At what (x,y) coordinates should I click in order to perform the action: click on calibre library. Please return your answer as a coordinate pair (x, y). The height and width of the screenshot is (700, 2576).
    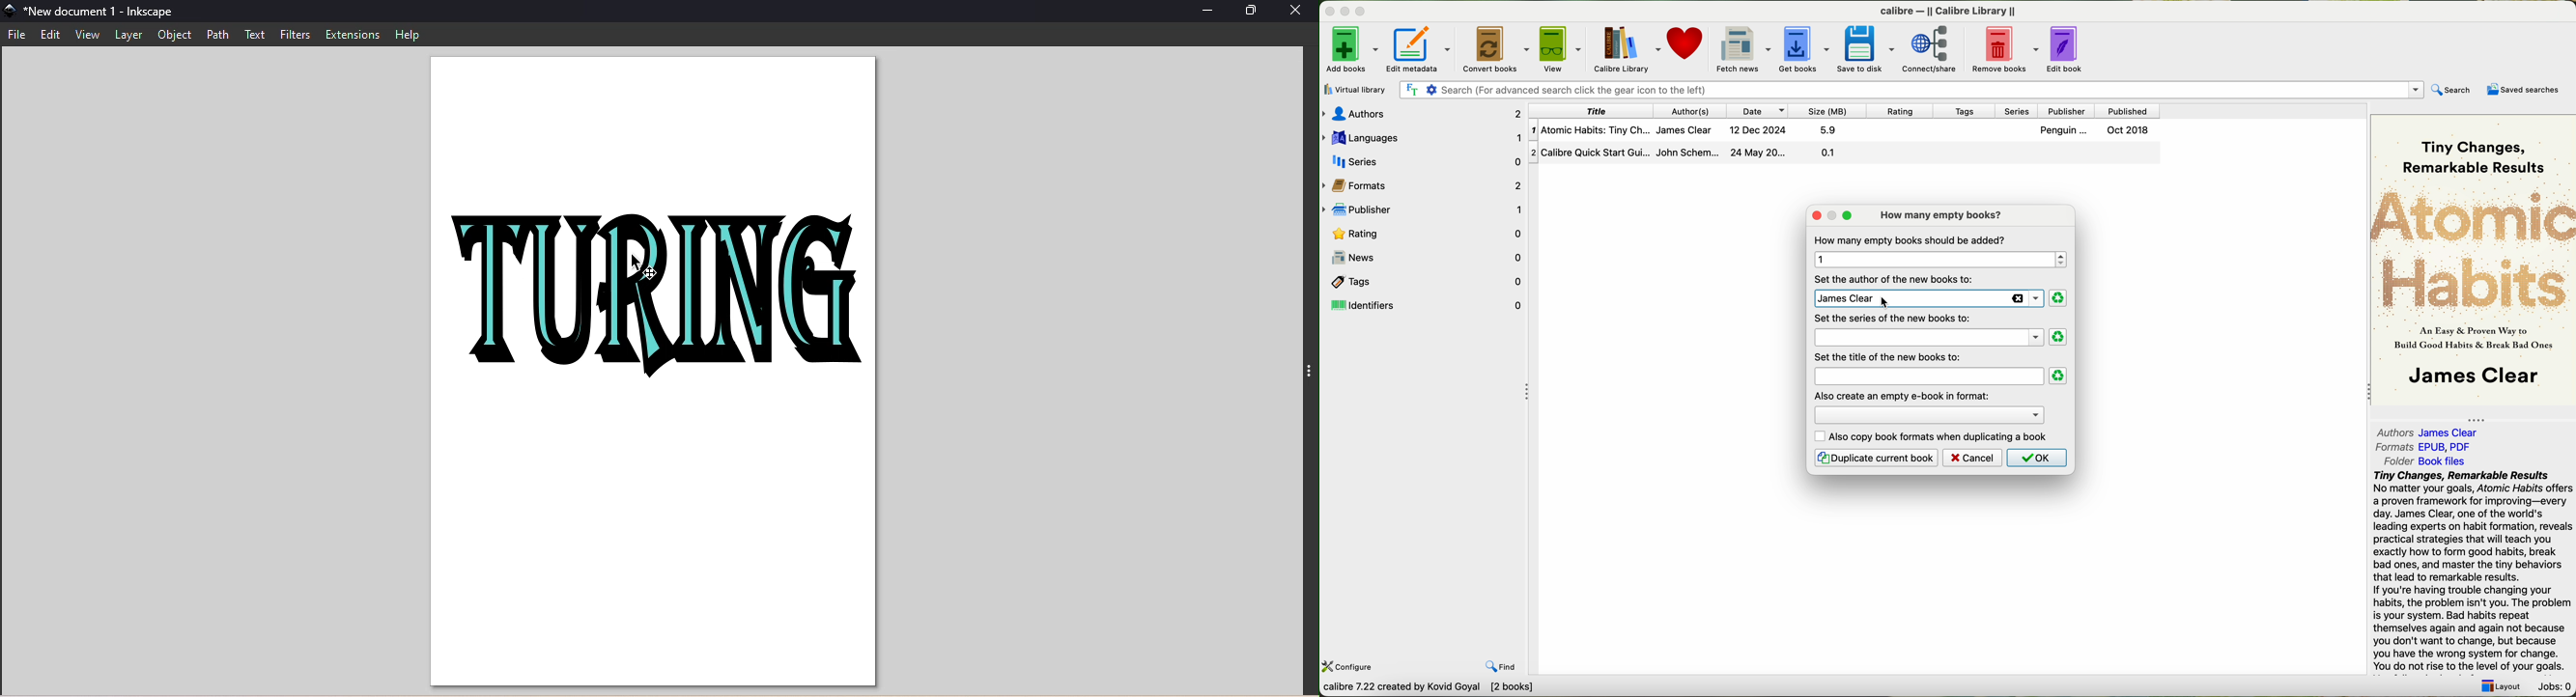
    Looking at the image, I should click on (1624, 48).